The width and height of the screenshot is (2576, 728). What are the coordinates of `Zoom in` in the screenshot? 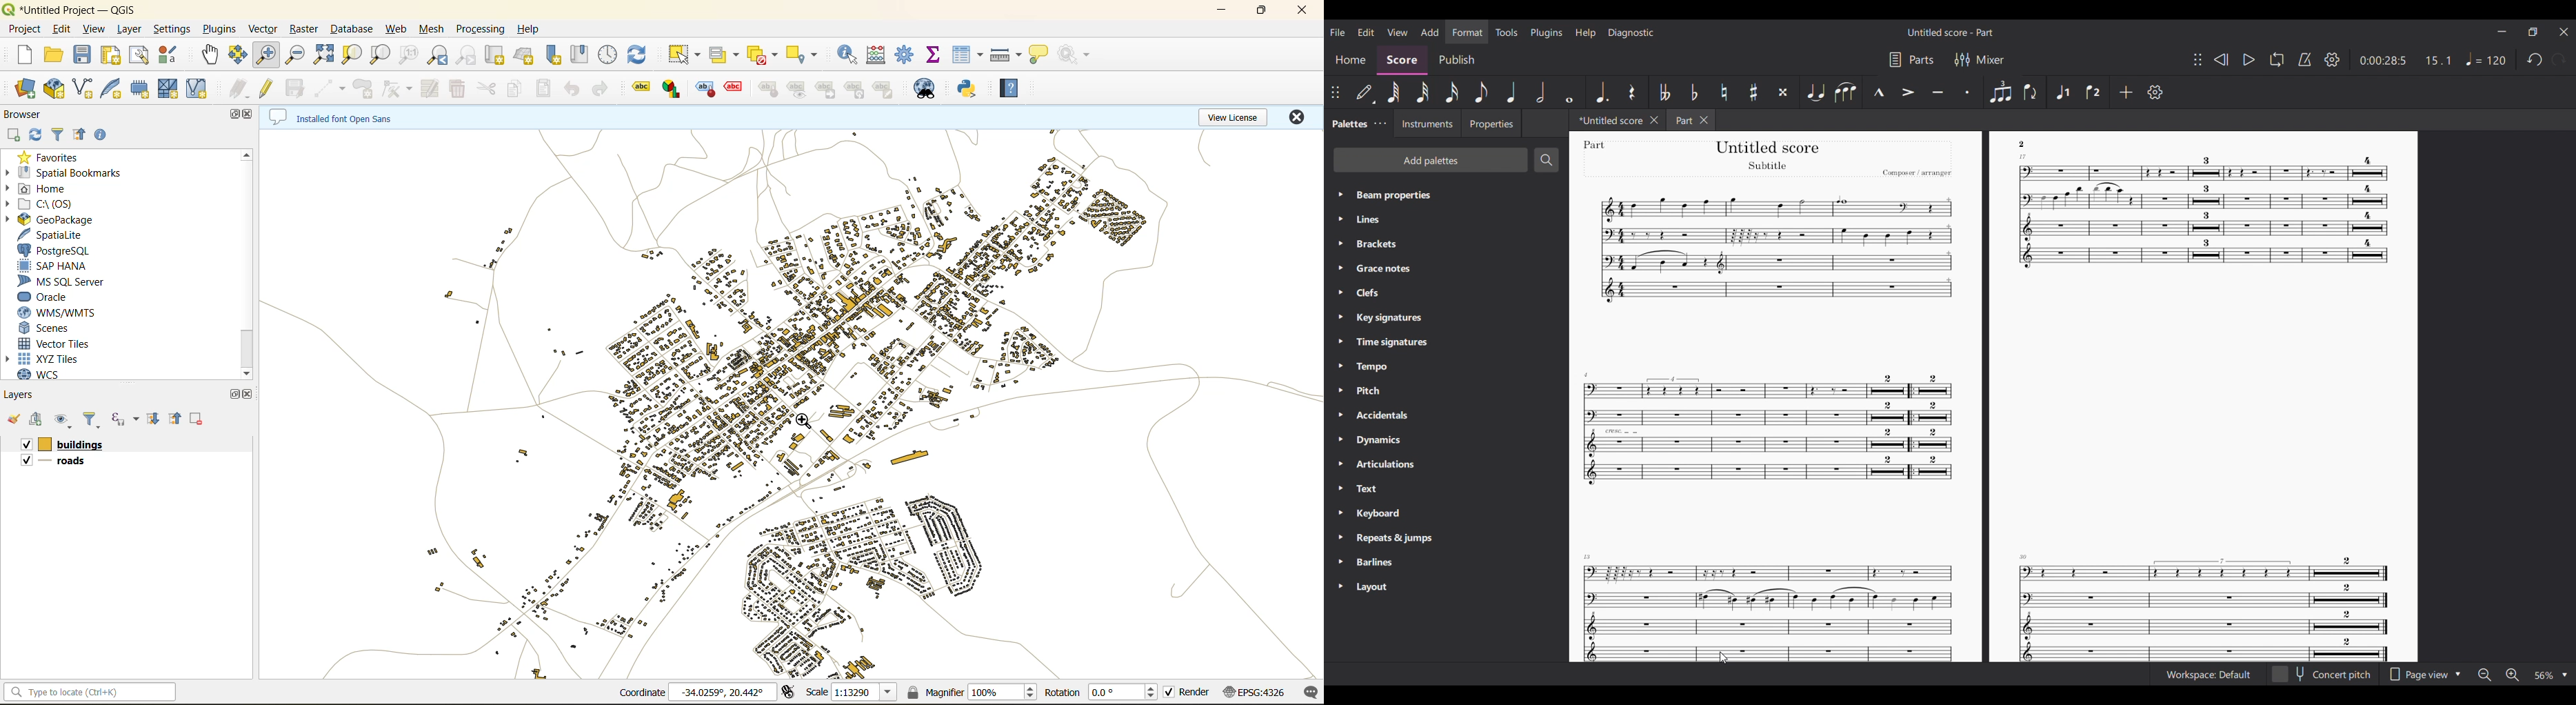 It's located at (2513, 675).